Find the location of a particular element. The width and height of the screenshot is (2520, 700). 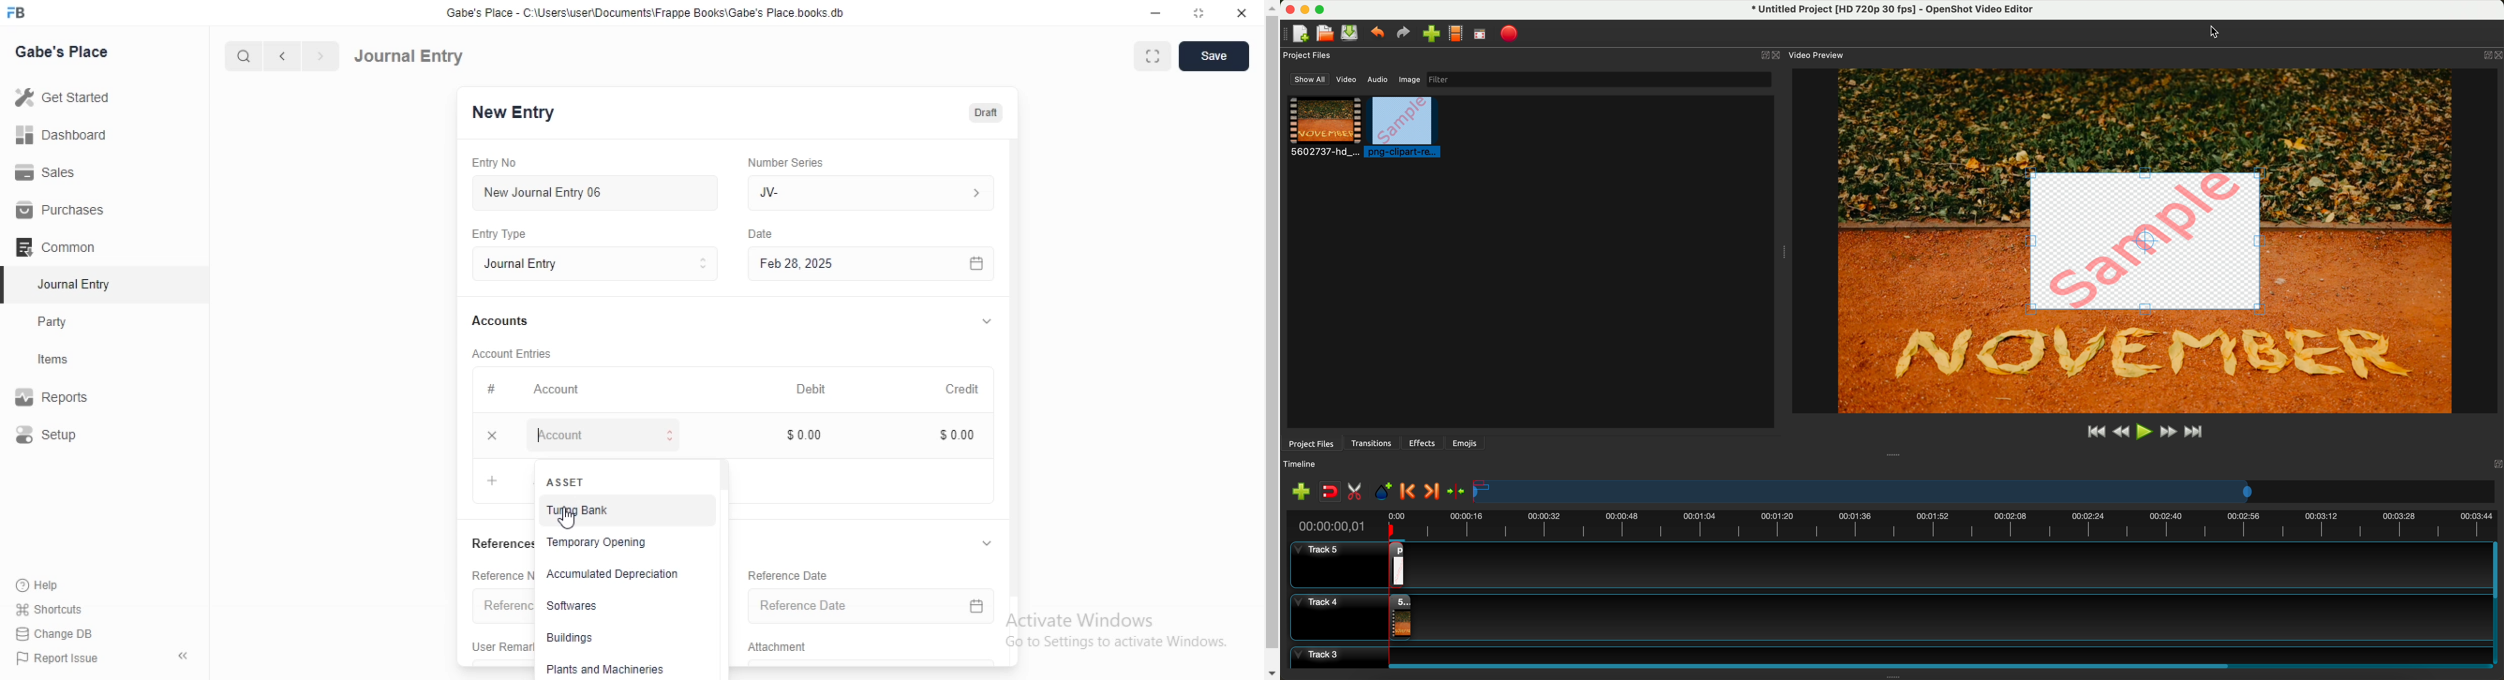

track 4 is located at coordinates (1885, 615).